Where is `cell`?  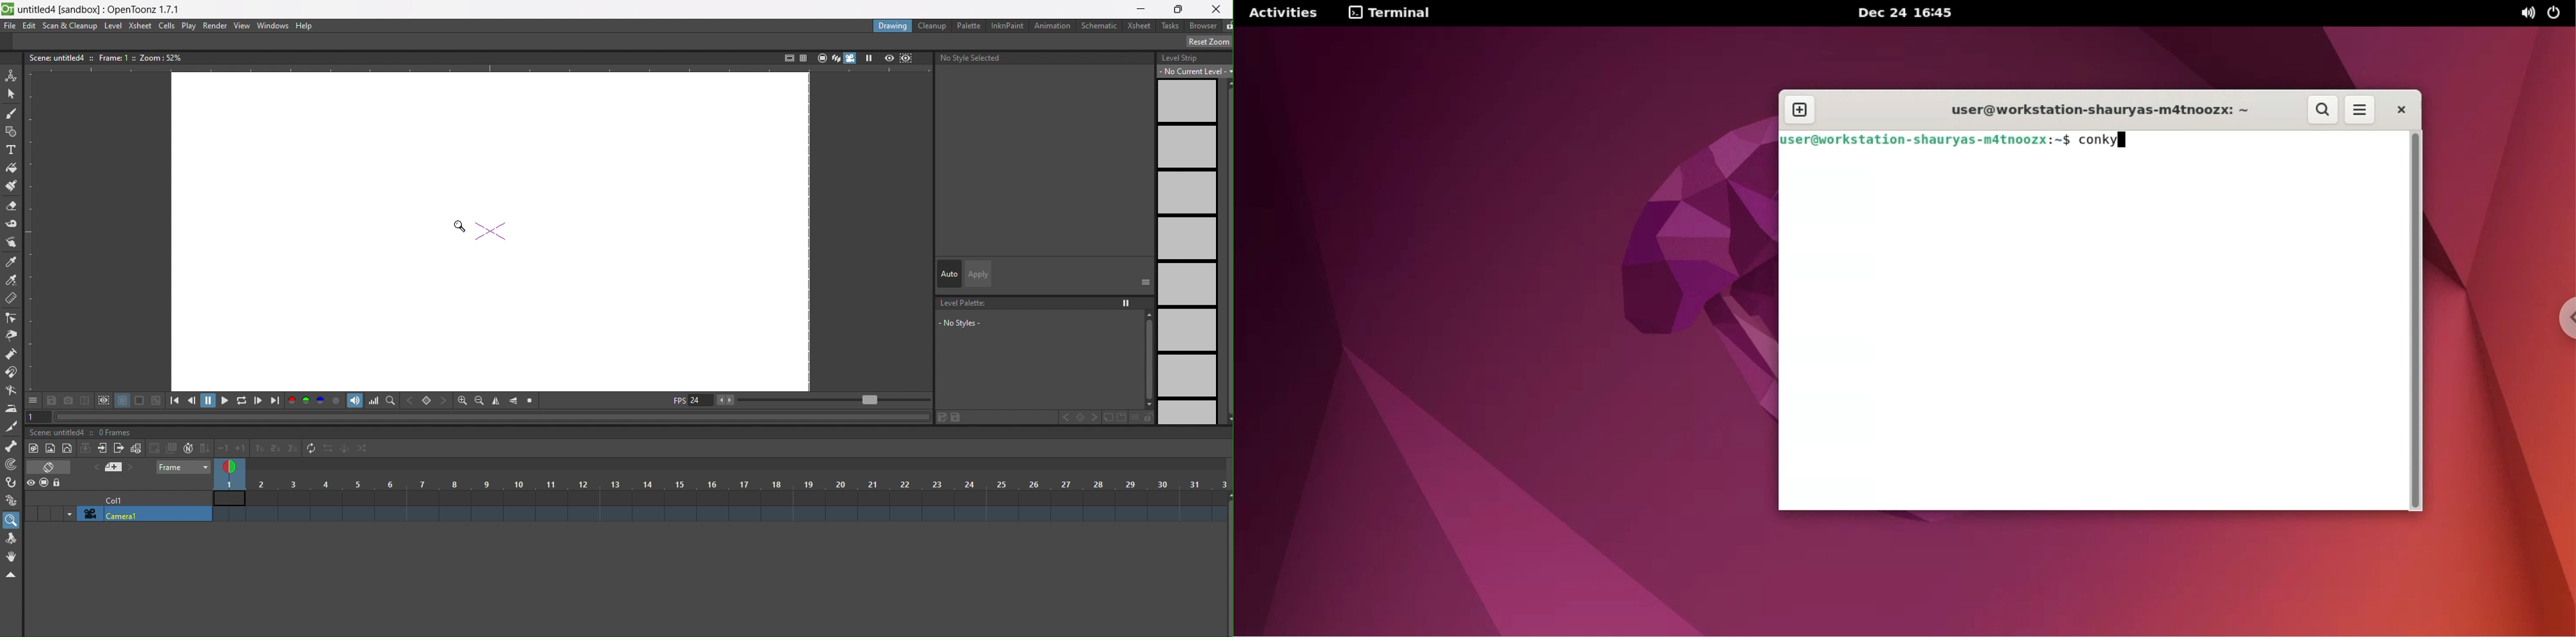 cell is located at coordinates (118, 501).